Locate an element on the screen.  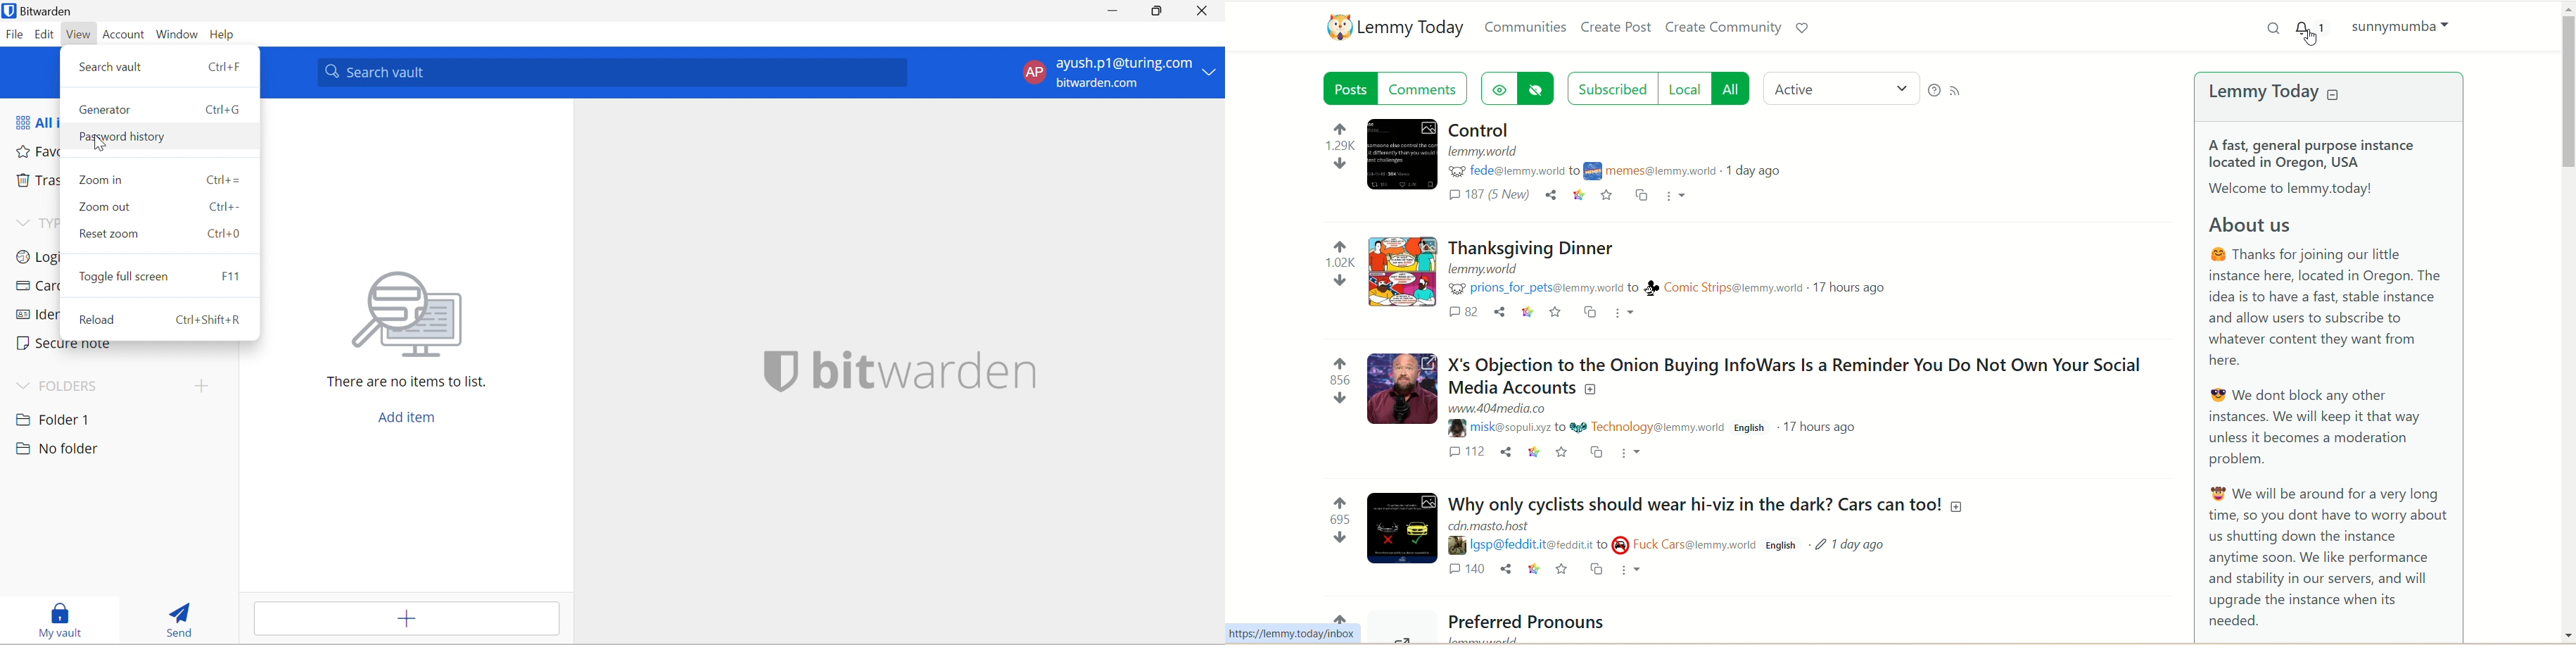
create folder is located at coordinates (198, 388).